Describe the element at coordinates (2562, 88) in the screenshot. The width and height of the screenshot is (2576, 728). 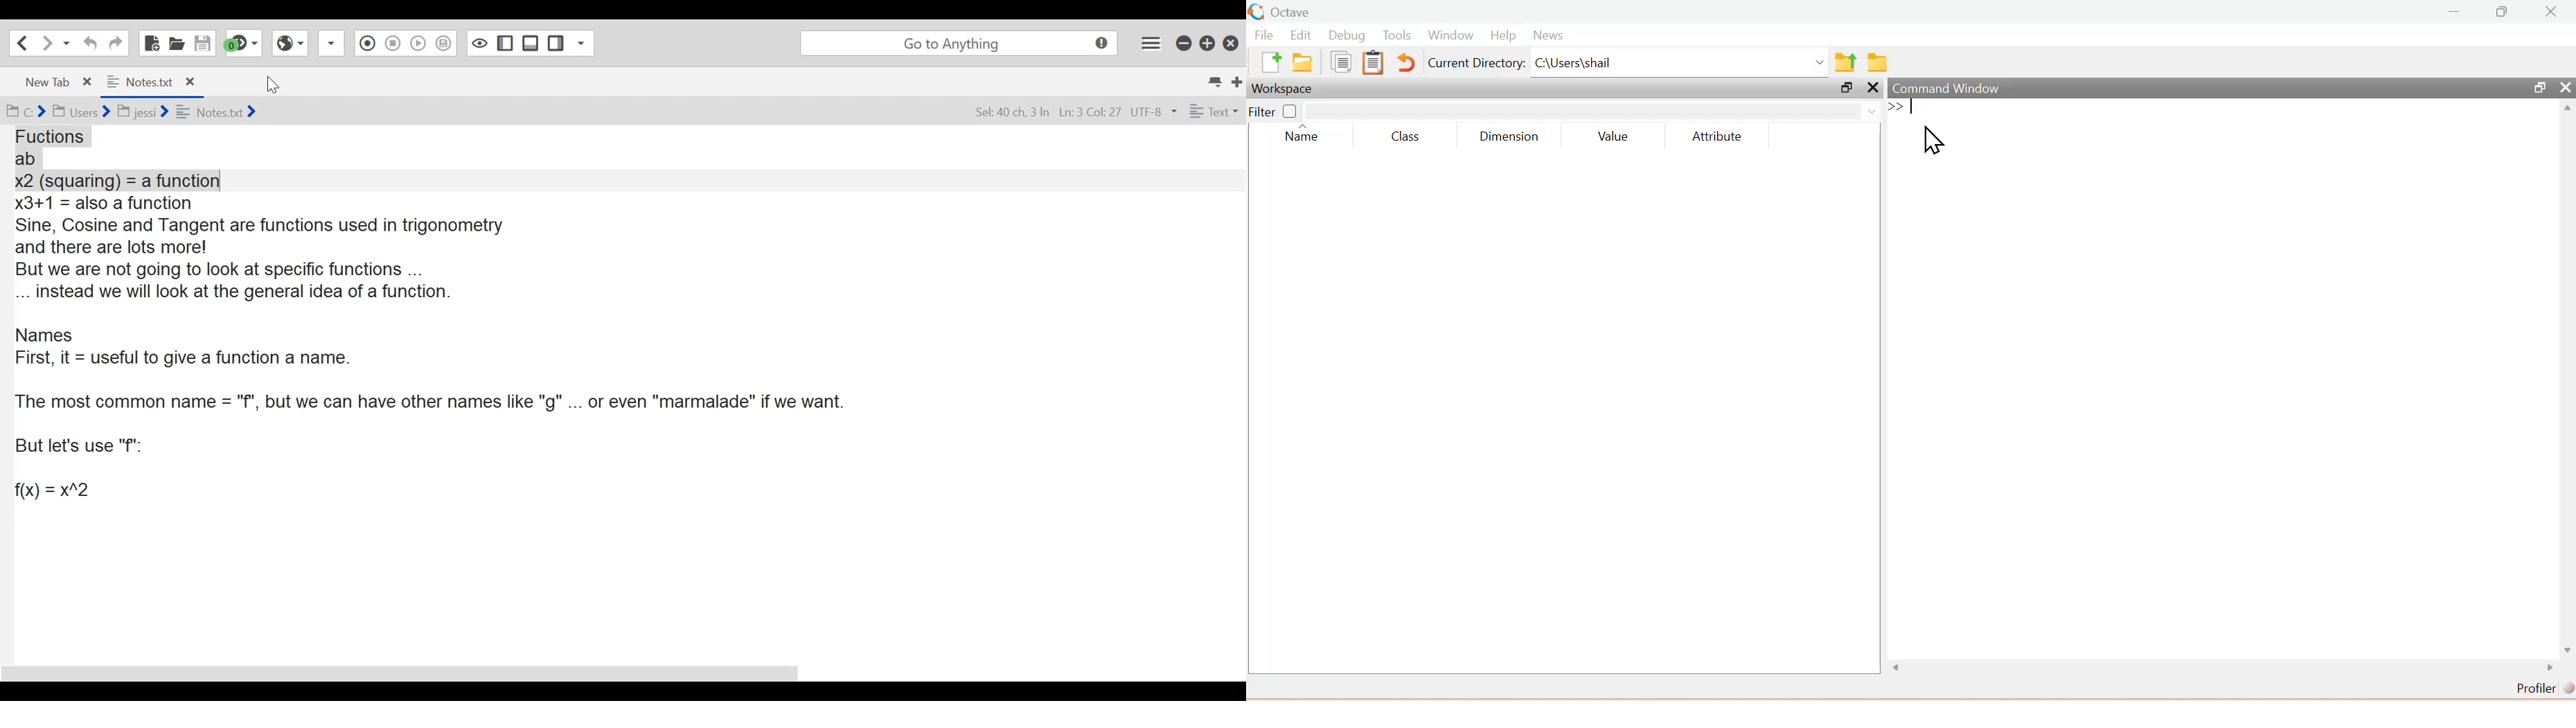
I see `Close` at that location.